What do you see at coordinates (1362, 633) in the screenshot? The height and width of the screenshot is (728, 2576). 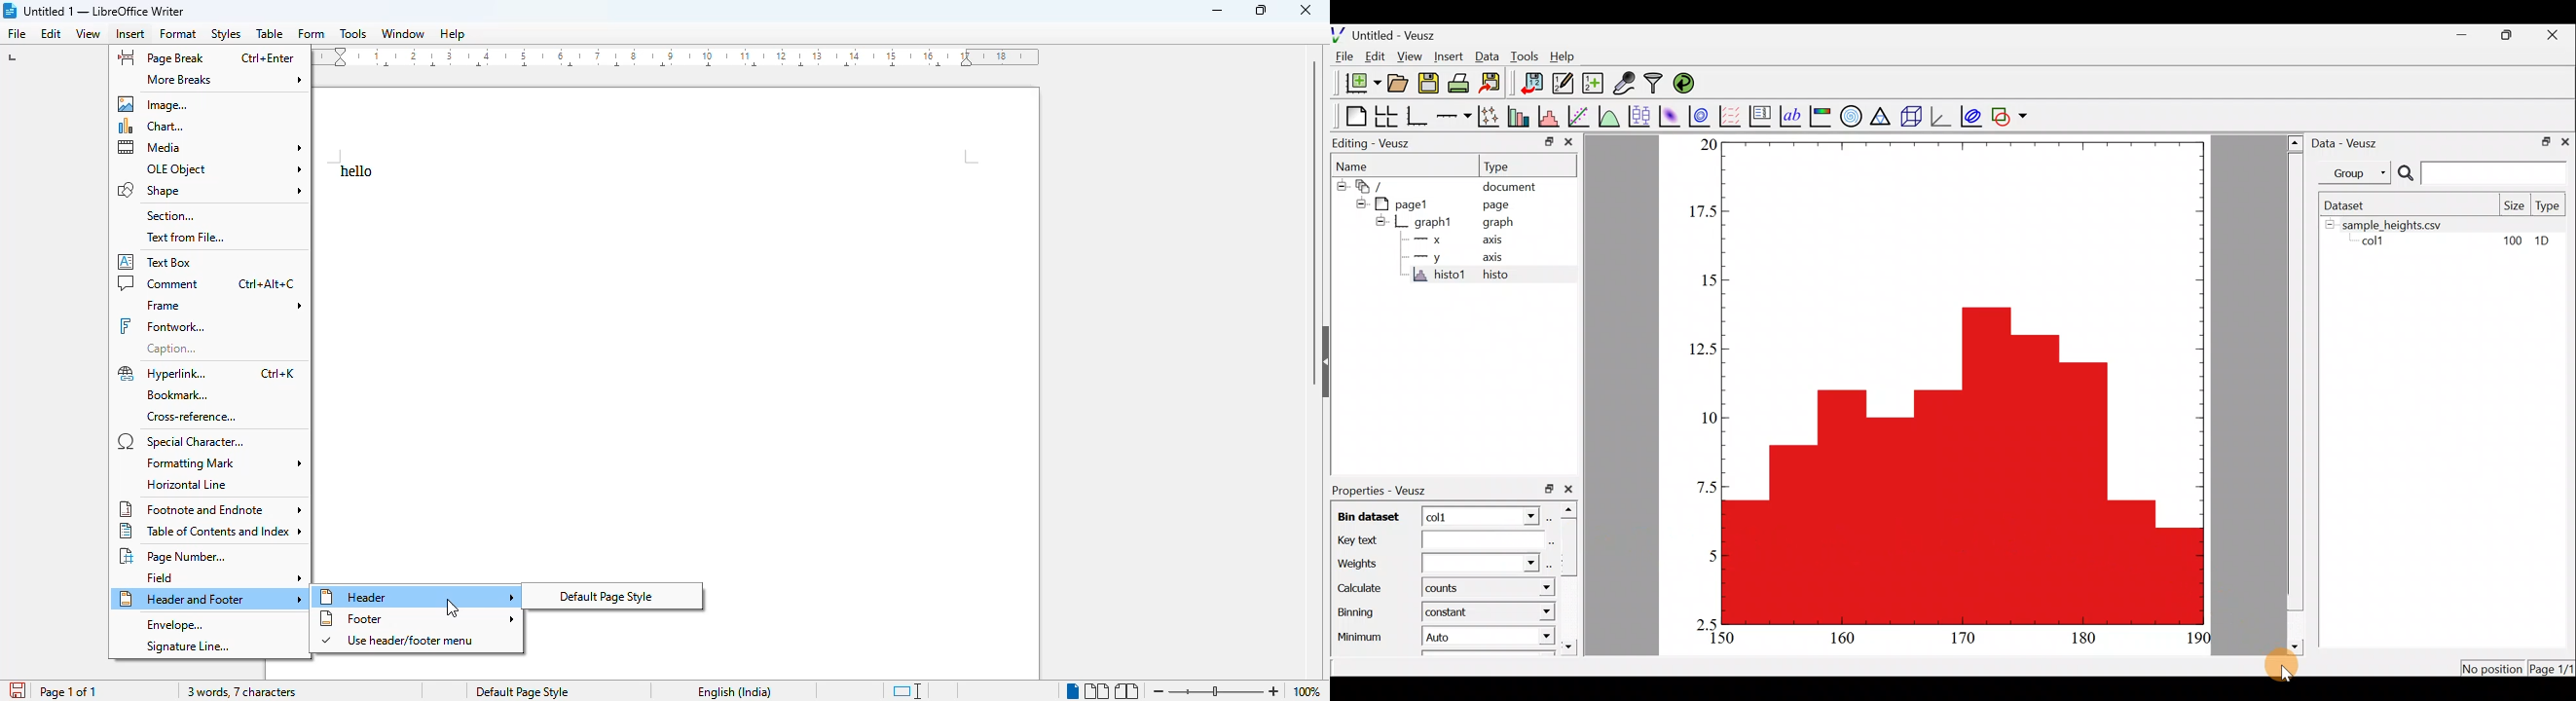 I see `Minimum` at bounding box center [1362, 633].